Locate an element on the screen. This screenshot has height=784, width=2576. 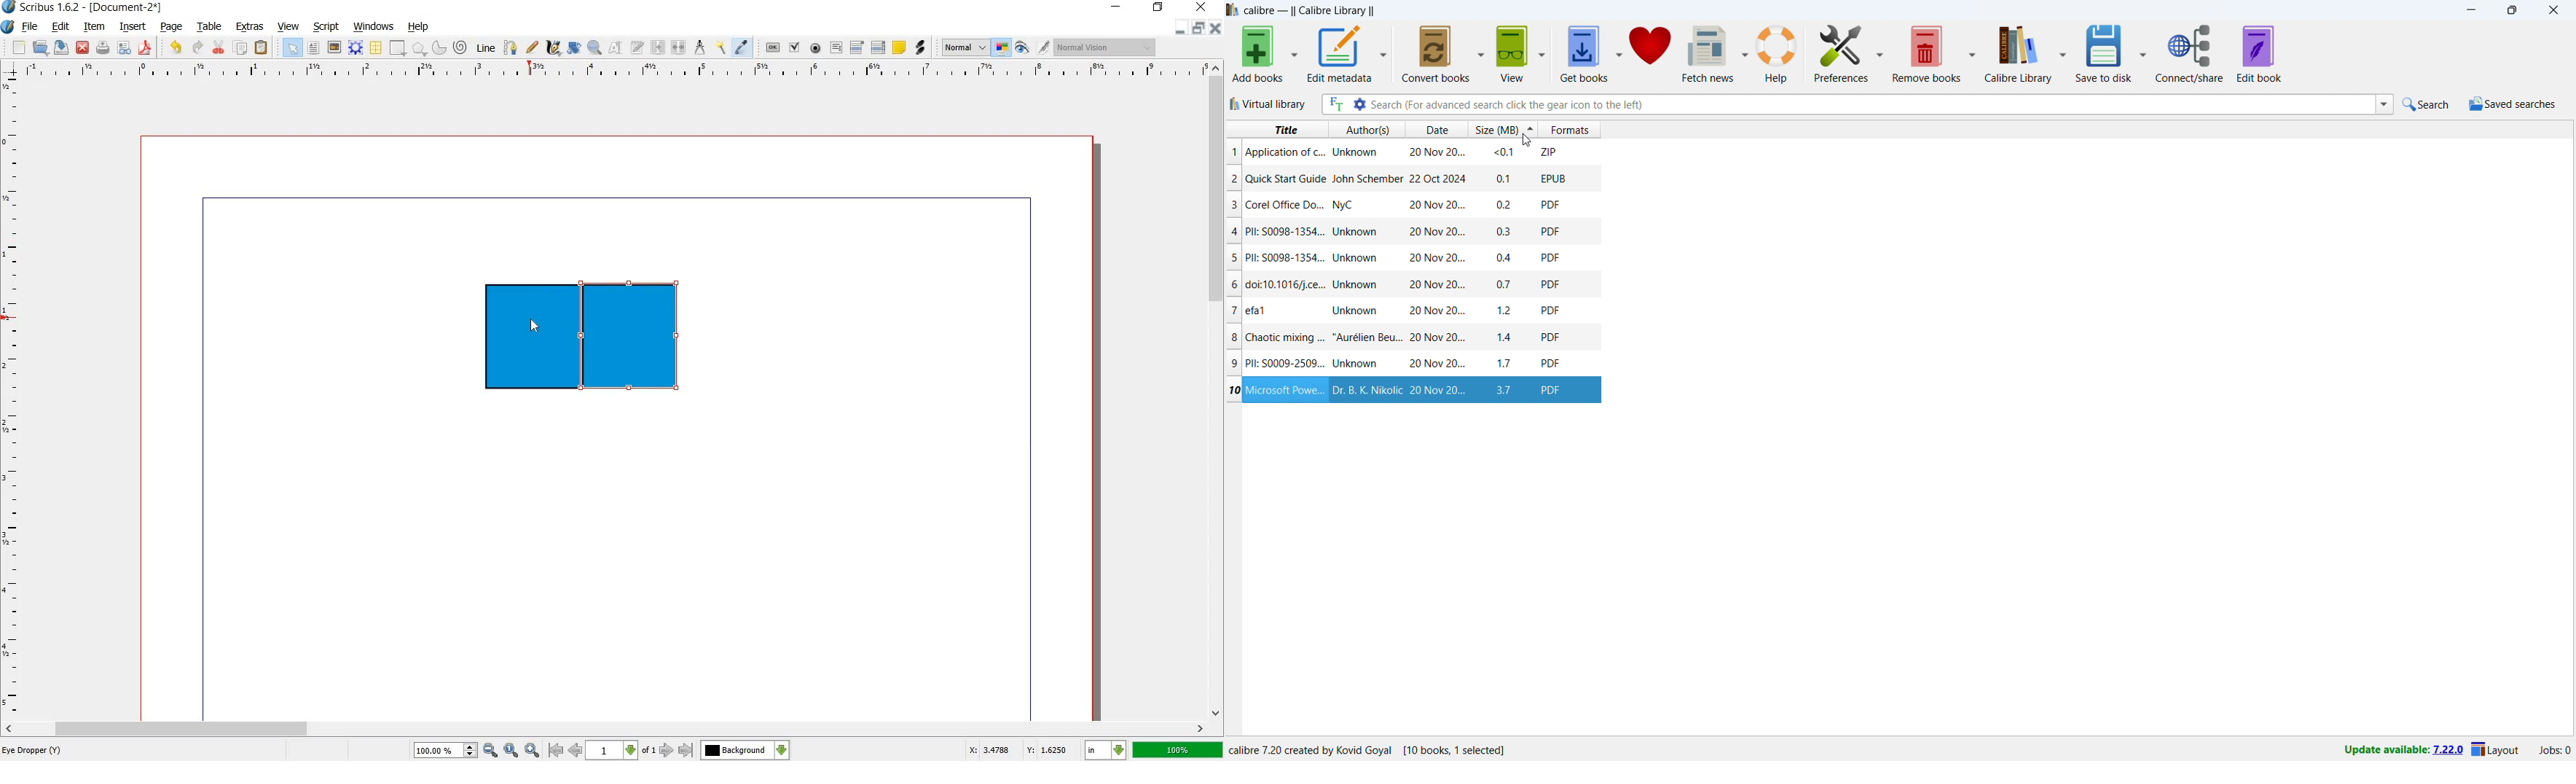
8 is located at coordinates (1232, 336).